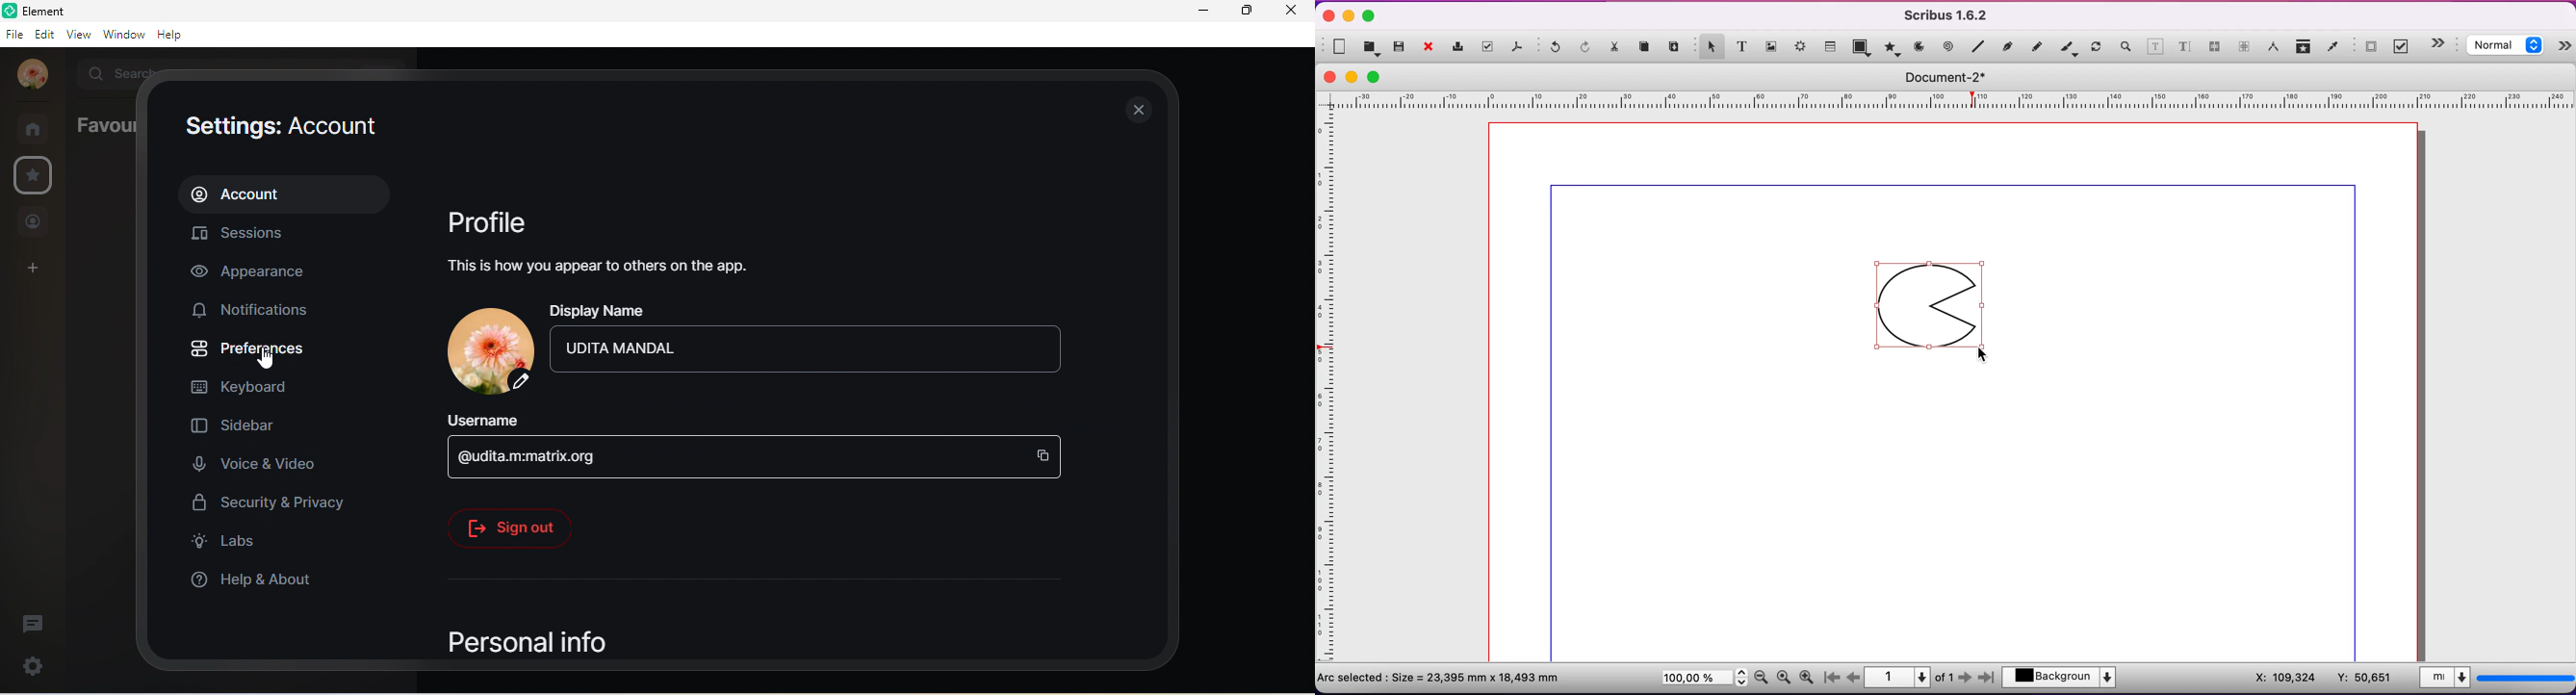 The height and width of the screenshot is (700, 2576). I want to click on redo, so click(1587, 48).